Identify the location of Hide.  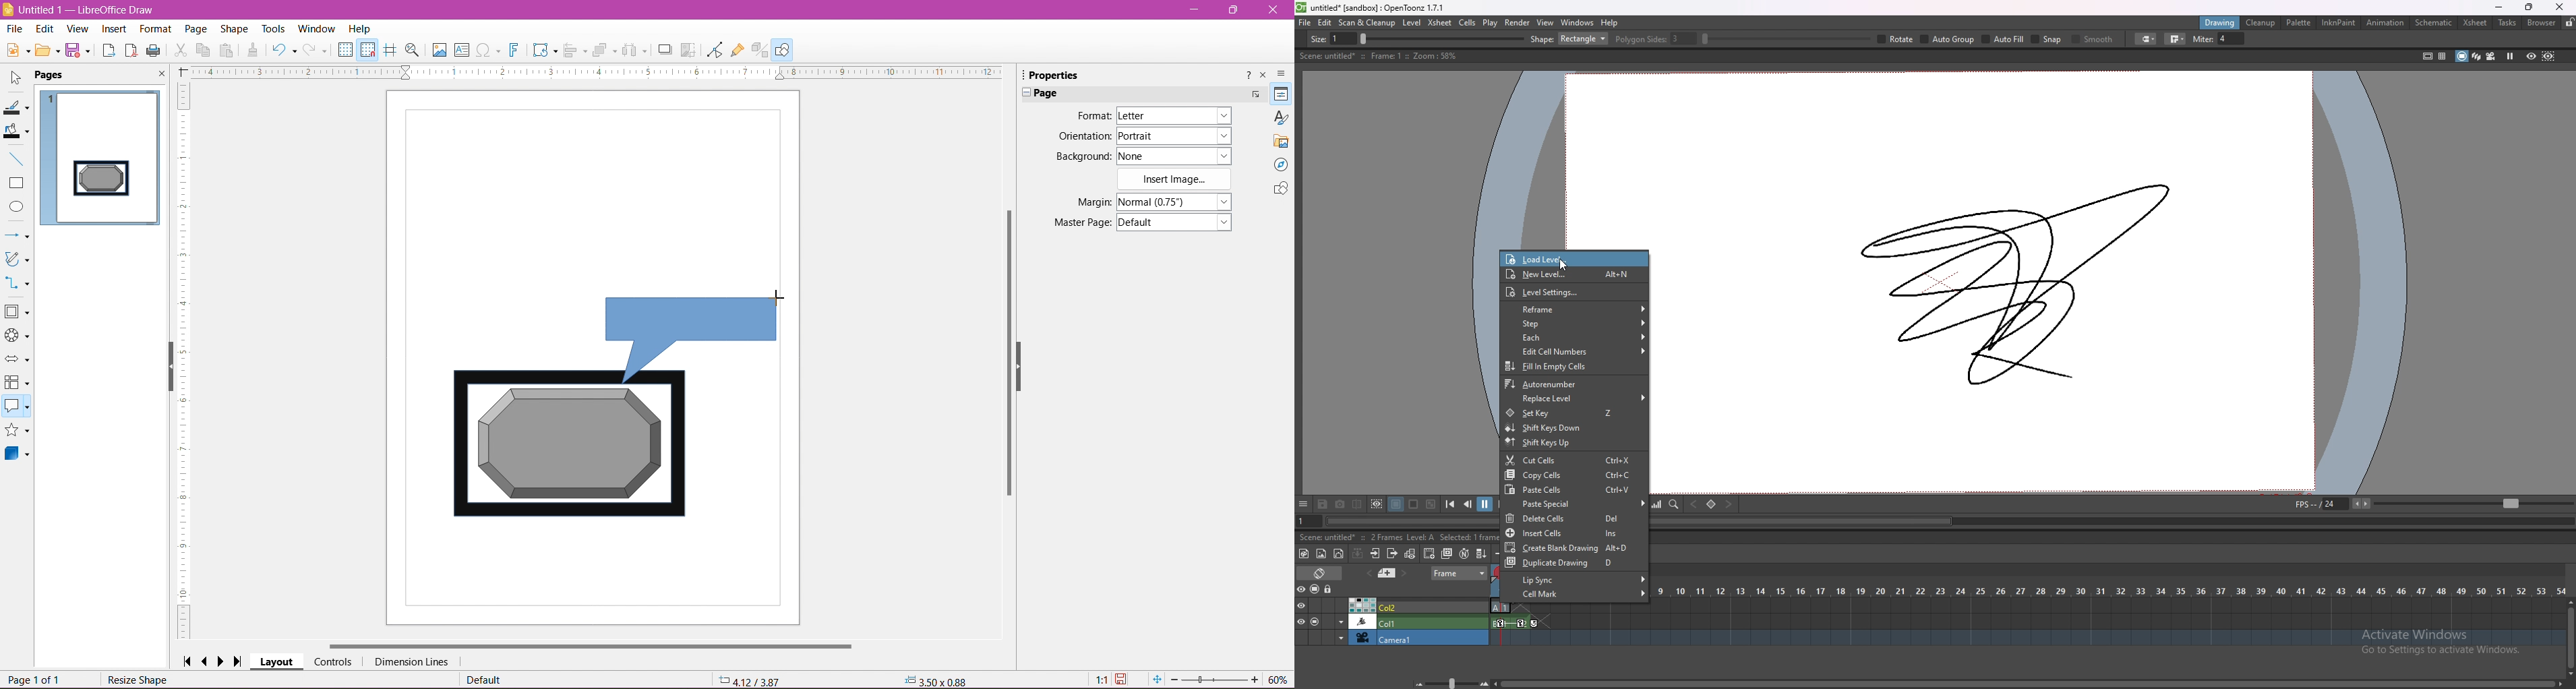
(166, 369).